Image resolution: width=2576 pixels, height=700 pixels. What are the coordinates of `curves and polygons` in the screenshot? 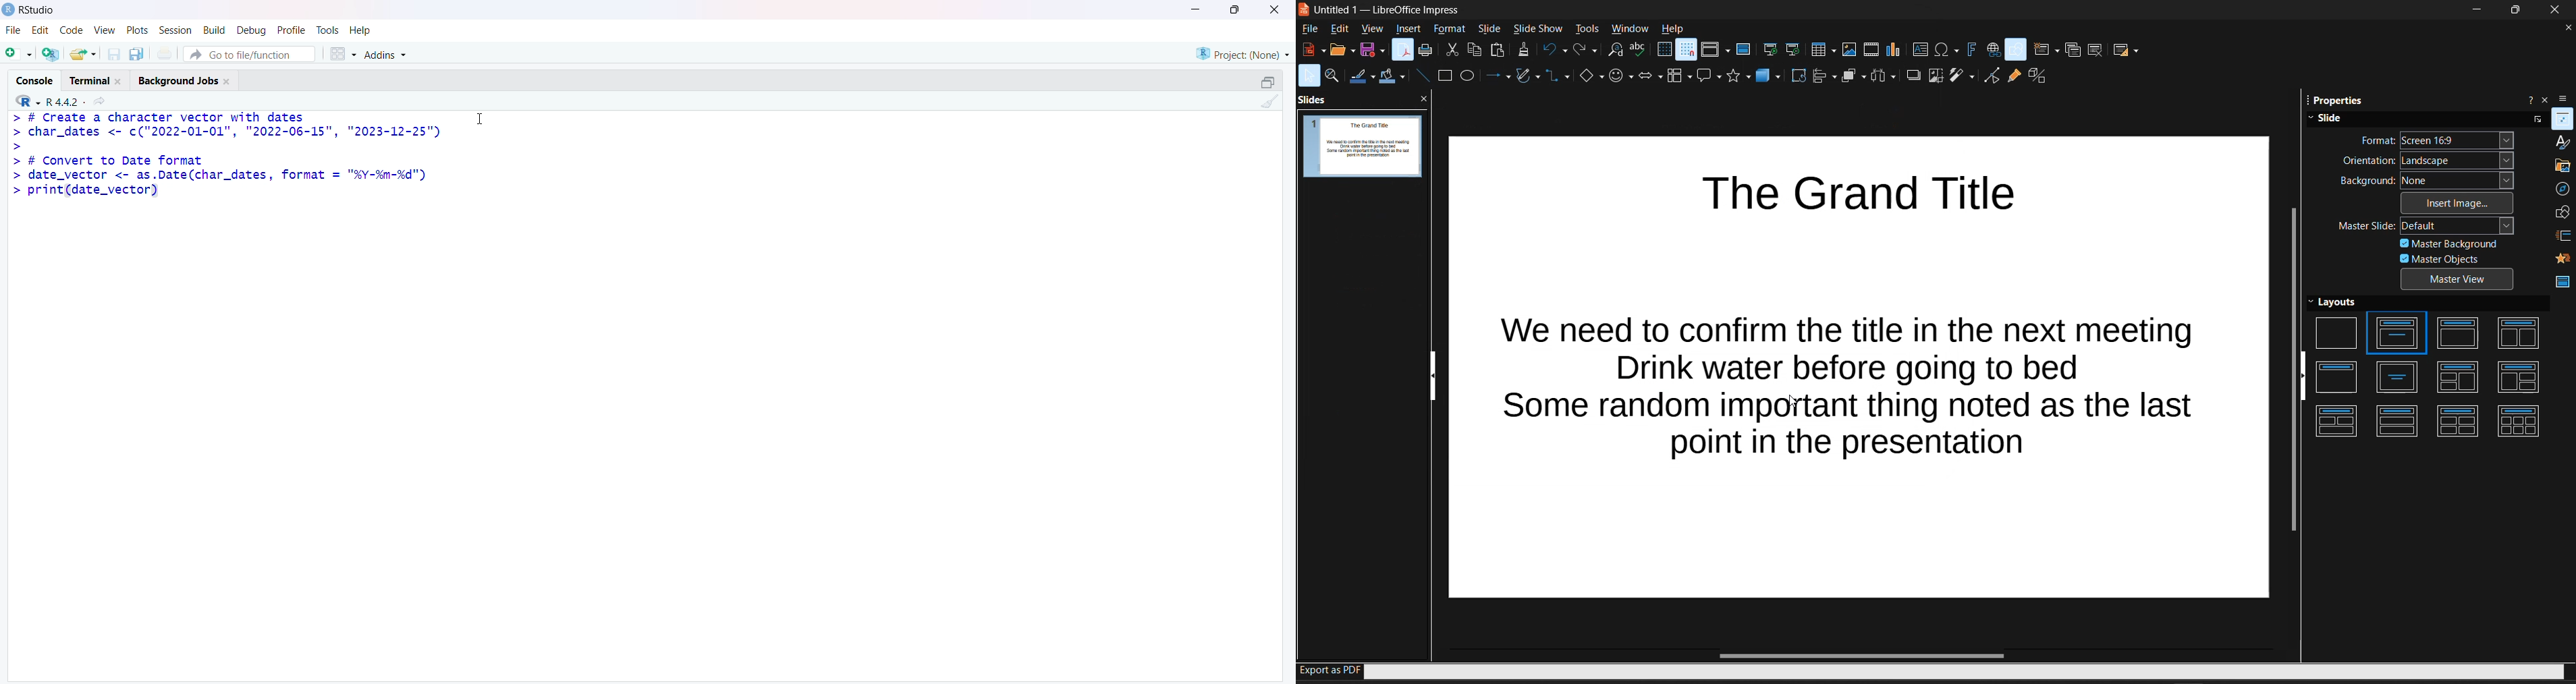 It's located at (1524, 77).